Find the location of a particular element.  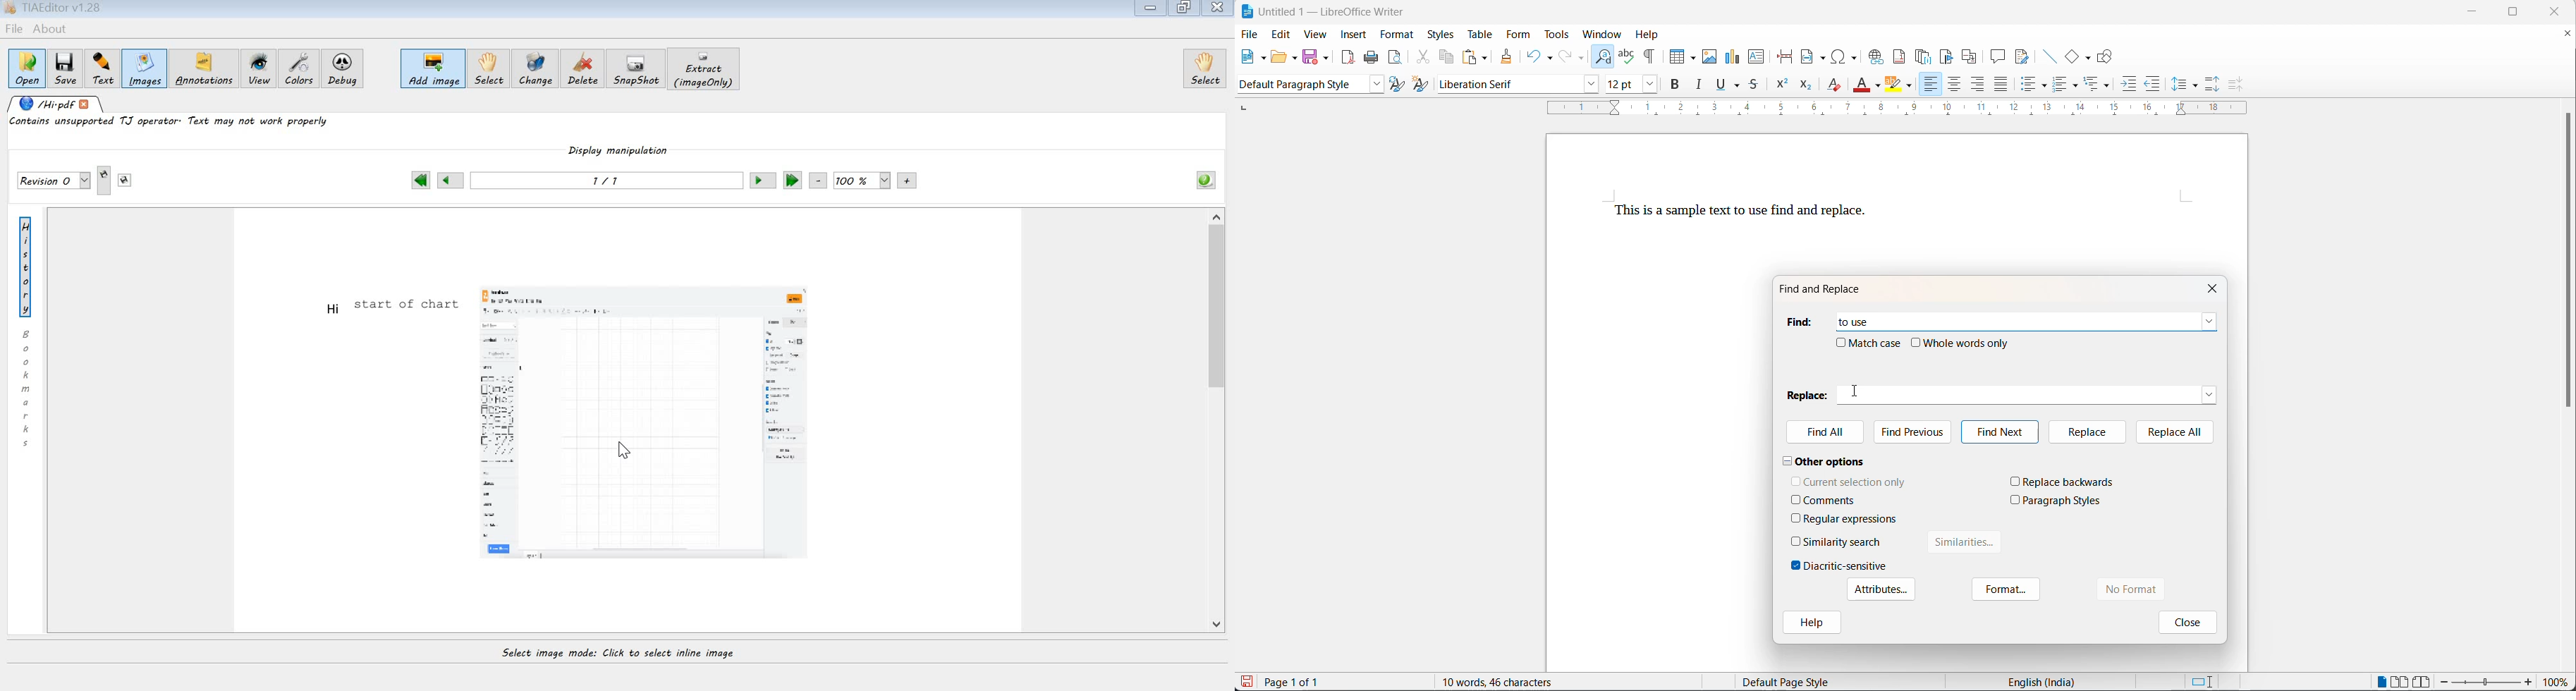

replace dropdown button is located at coordinates (2210, 393).